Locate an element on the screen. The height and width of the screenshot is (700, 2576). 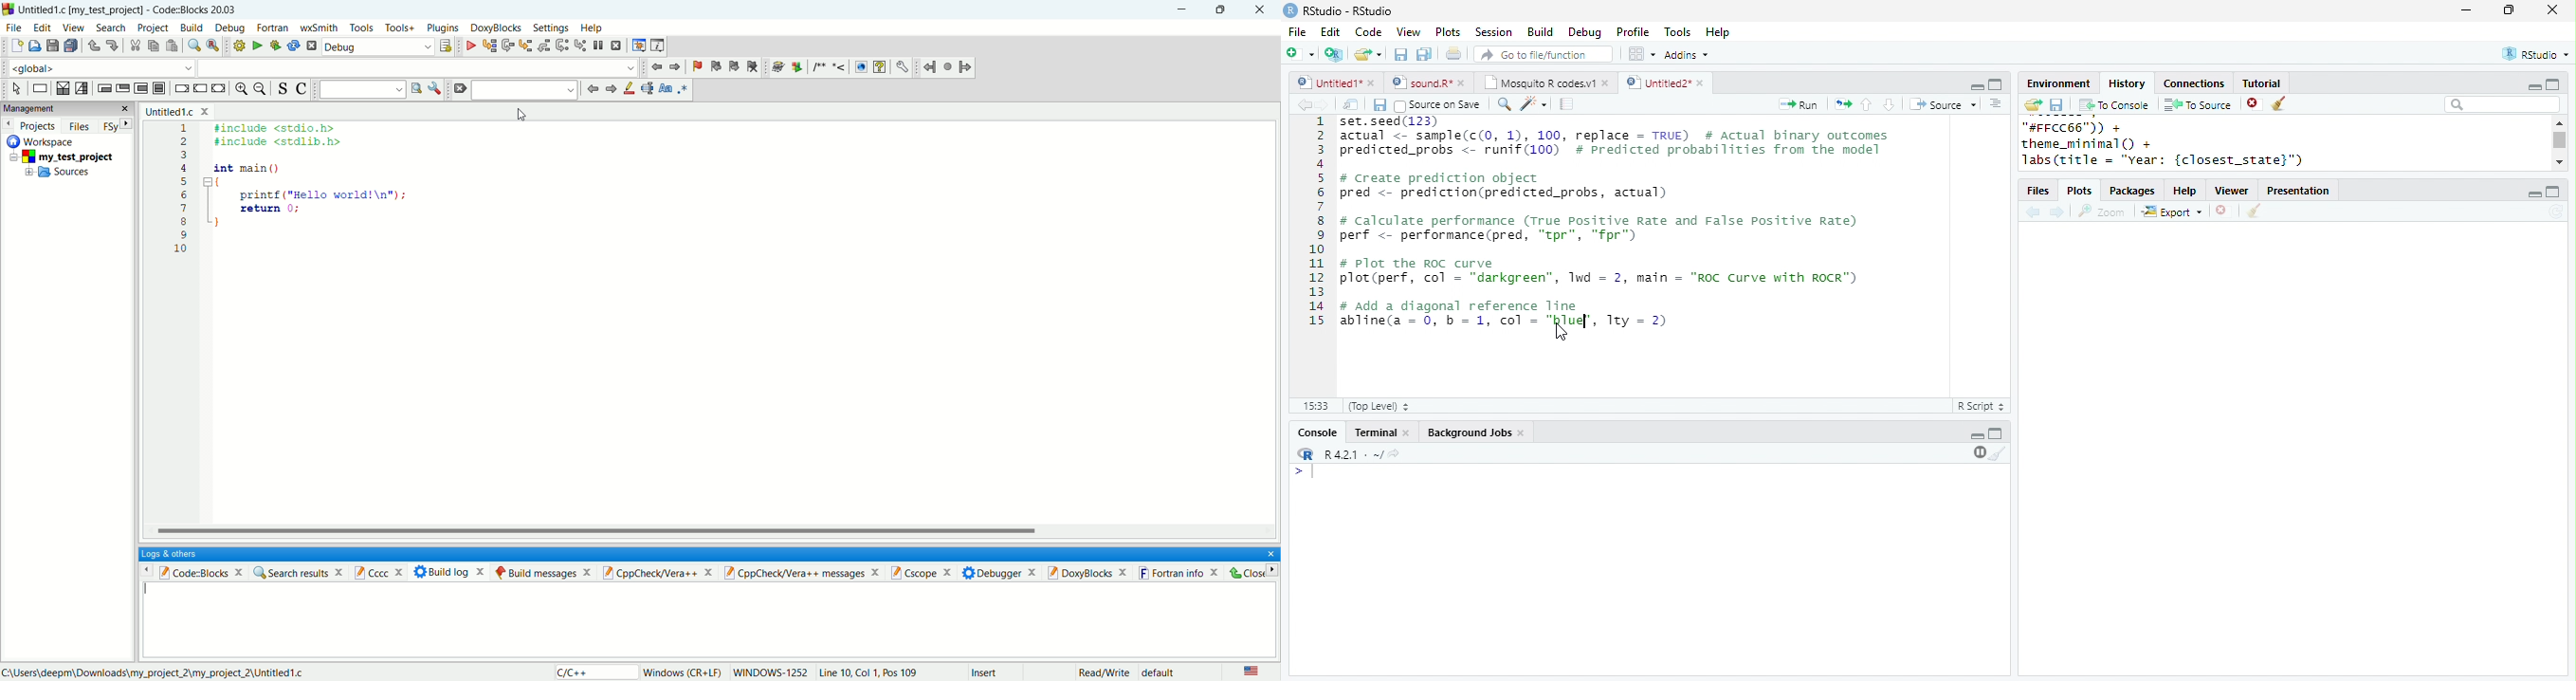
close is located at coordinates (1408, 433).